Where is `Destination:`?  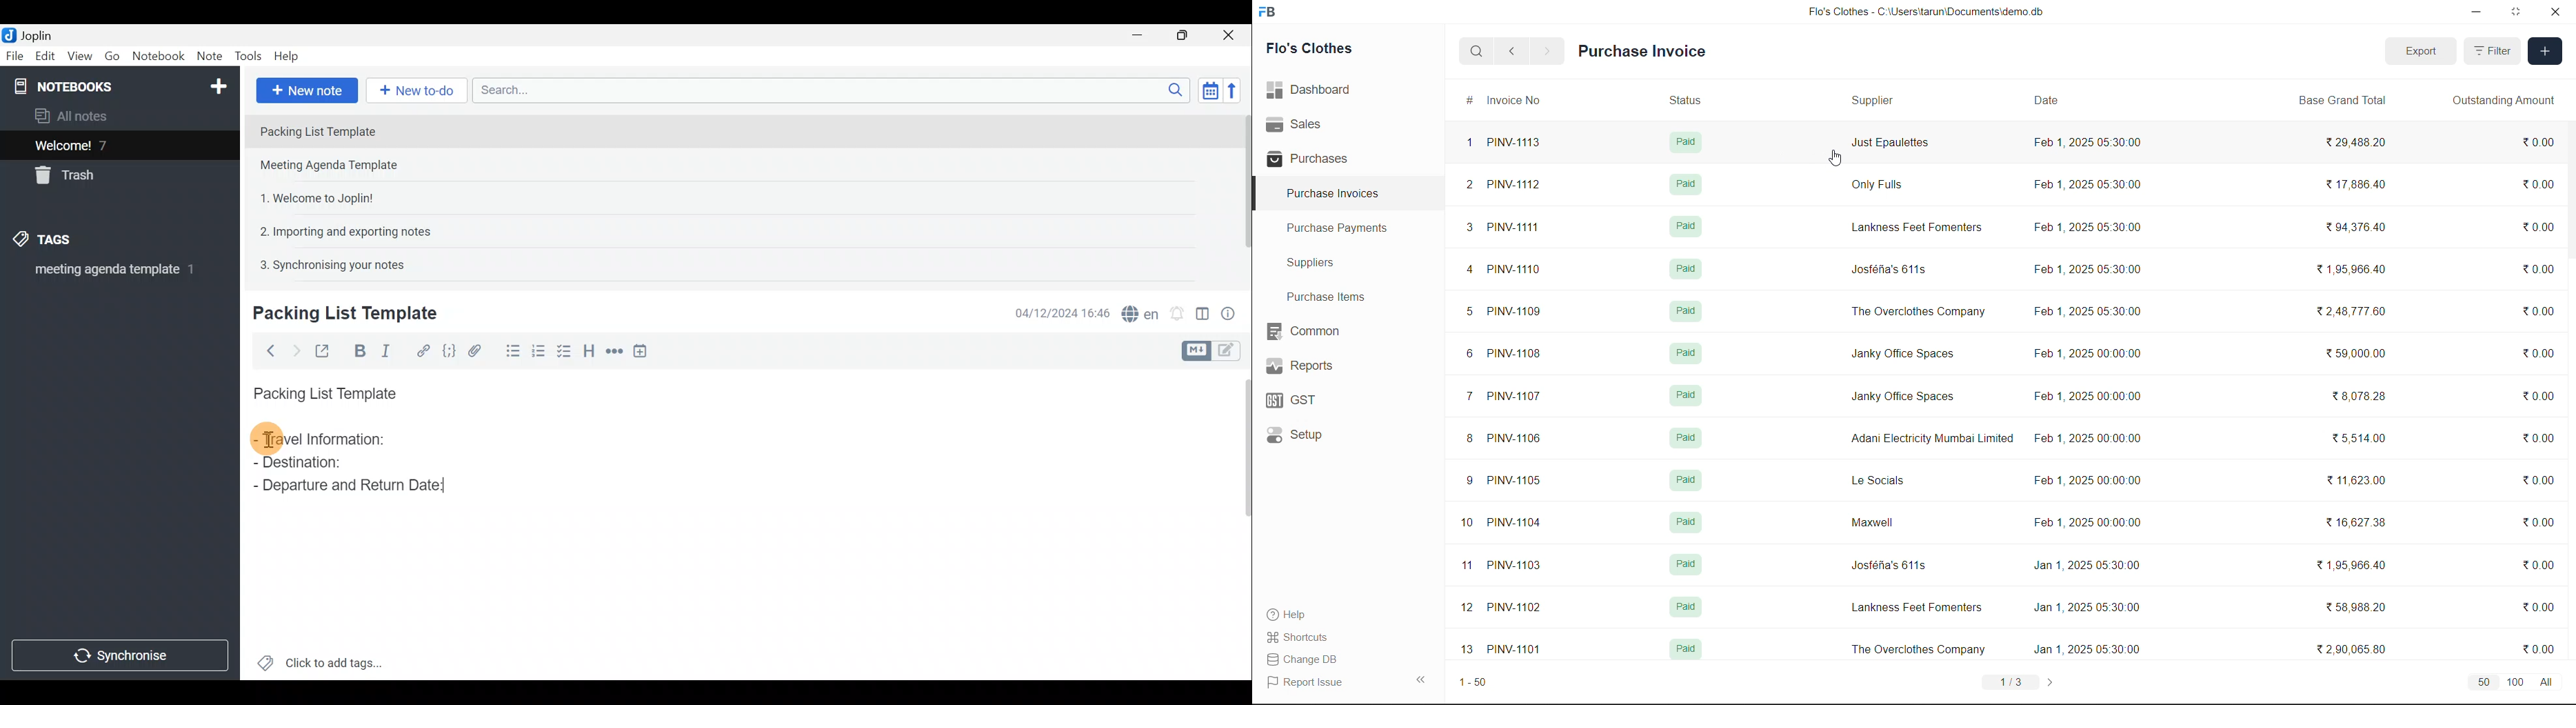
Destination: is located at coordinates (331, 463).